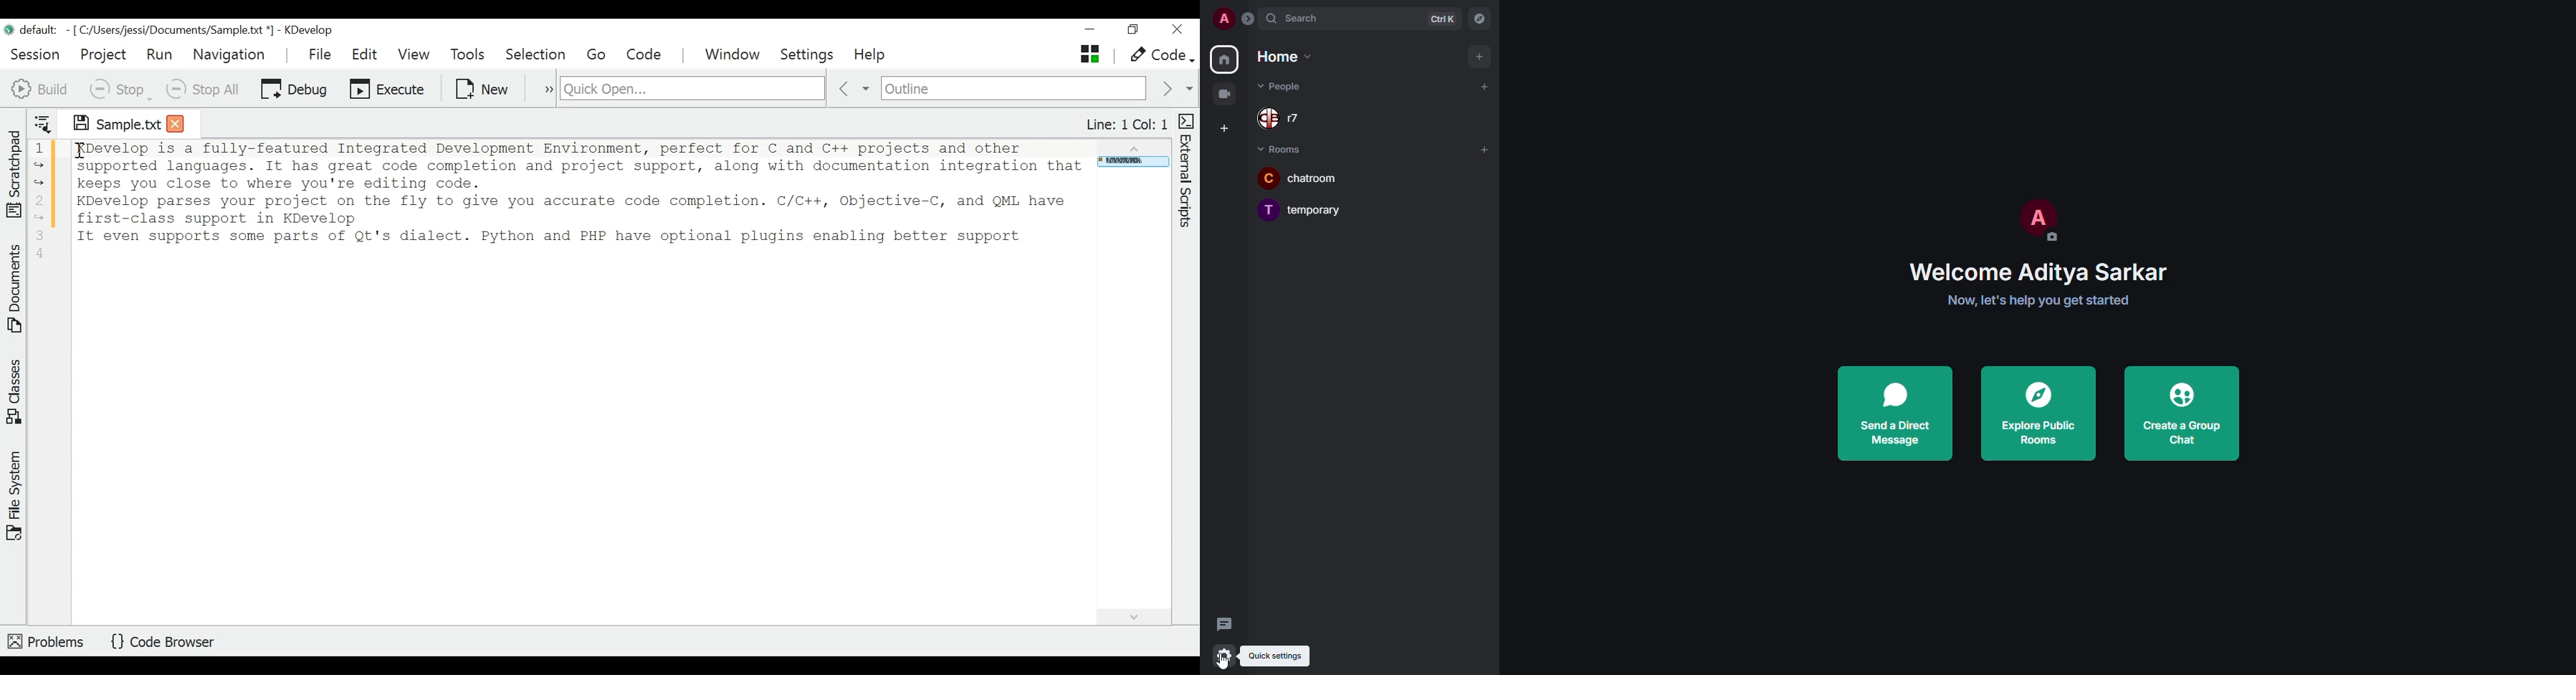 This screenshot has height=700, width=2576. What do you see at coordinates (1226, 663) in the screenshot?
I see `cursor` at bounding box center [1226, 663].